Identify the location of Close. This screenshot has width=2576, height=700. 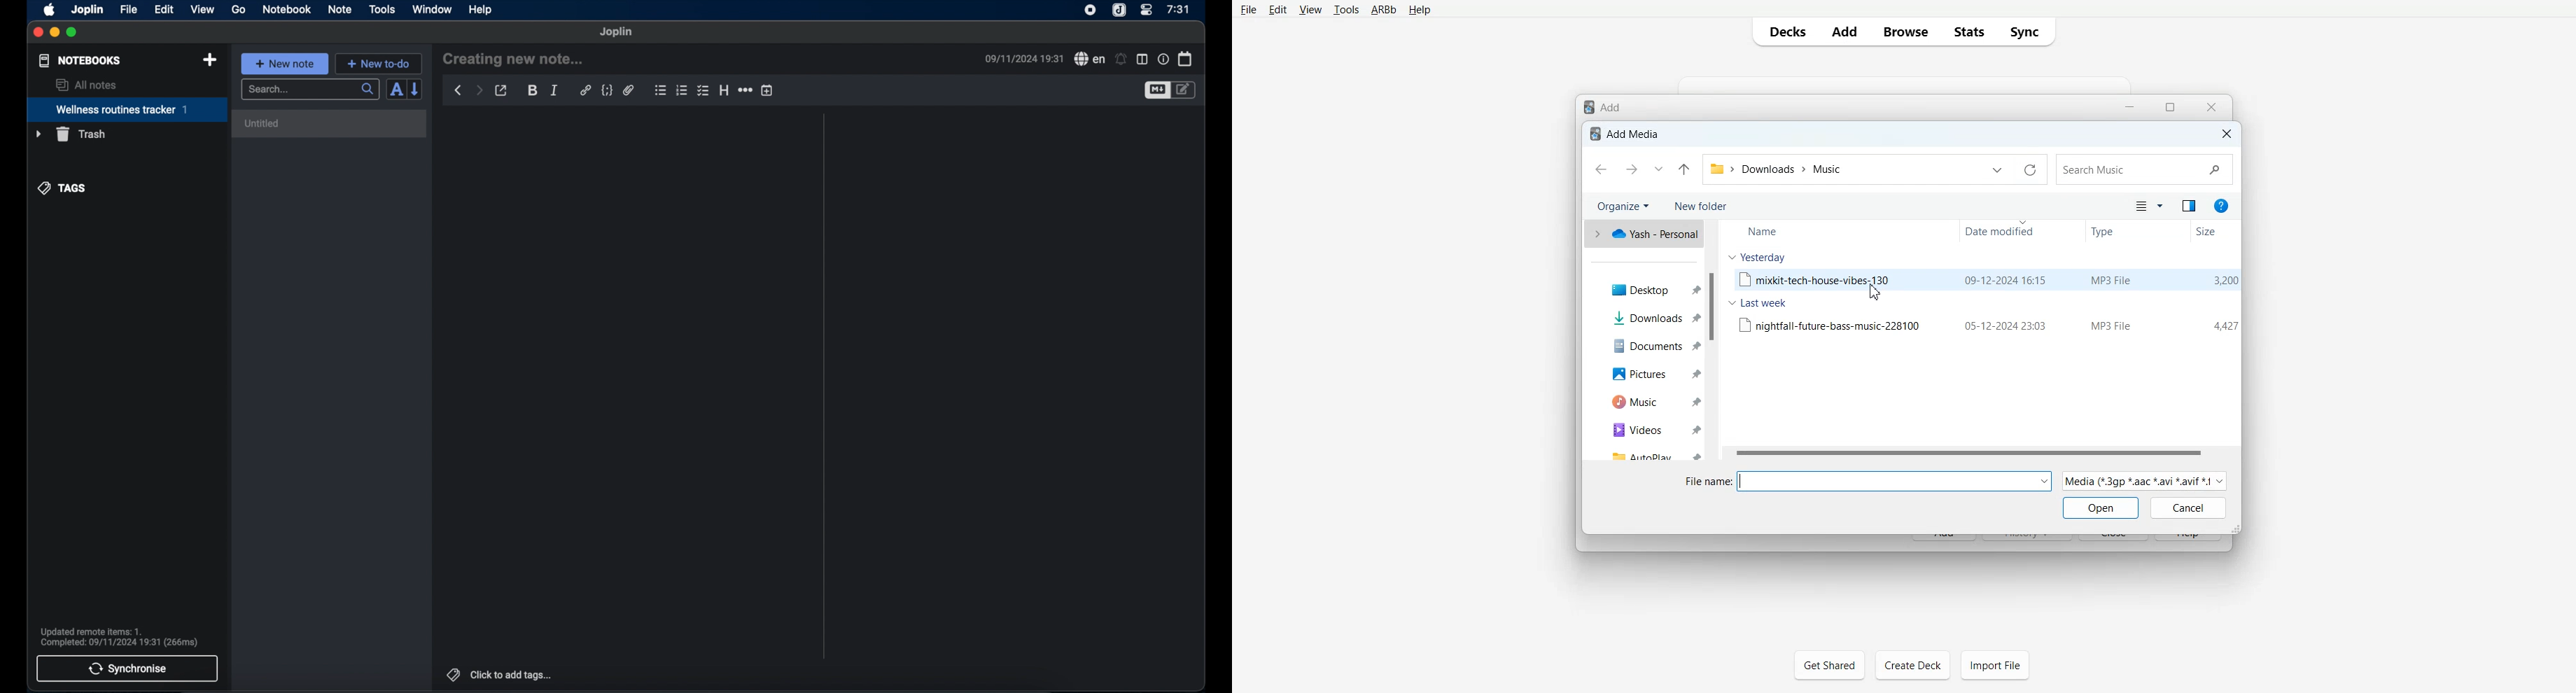
(2210, 107).